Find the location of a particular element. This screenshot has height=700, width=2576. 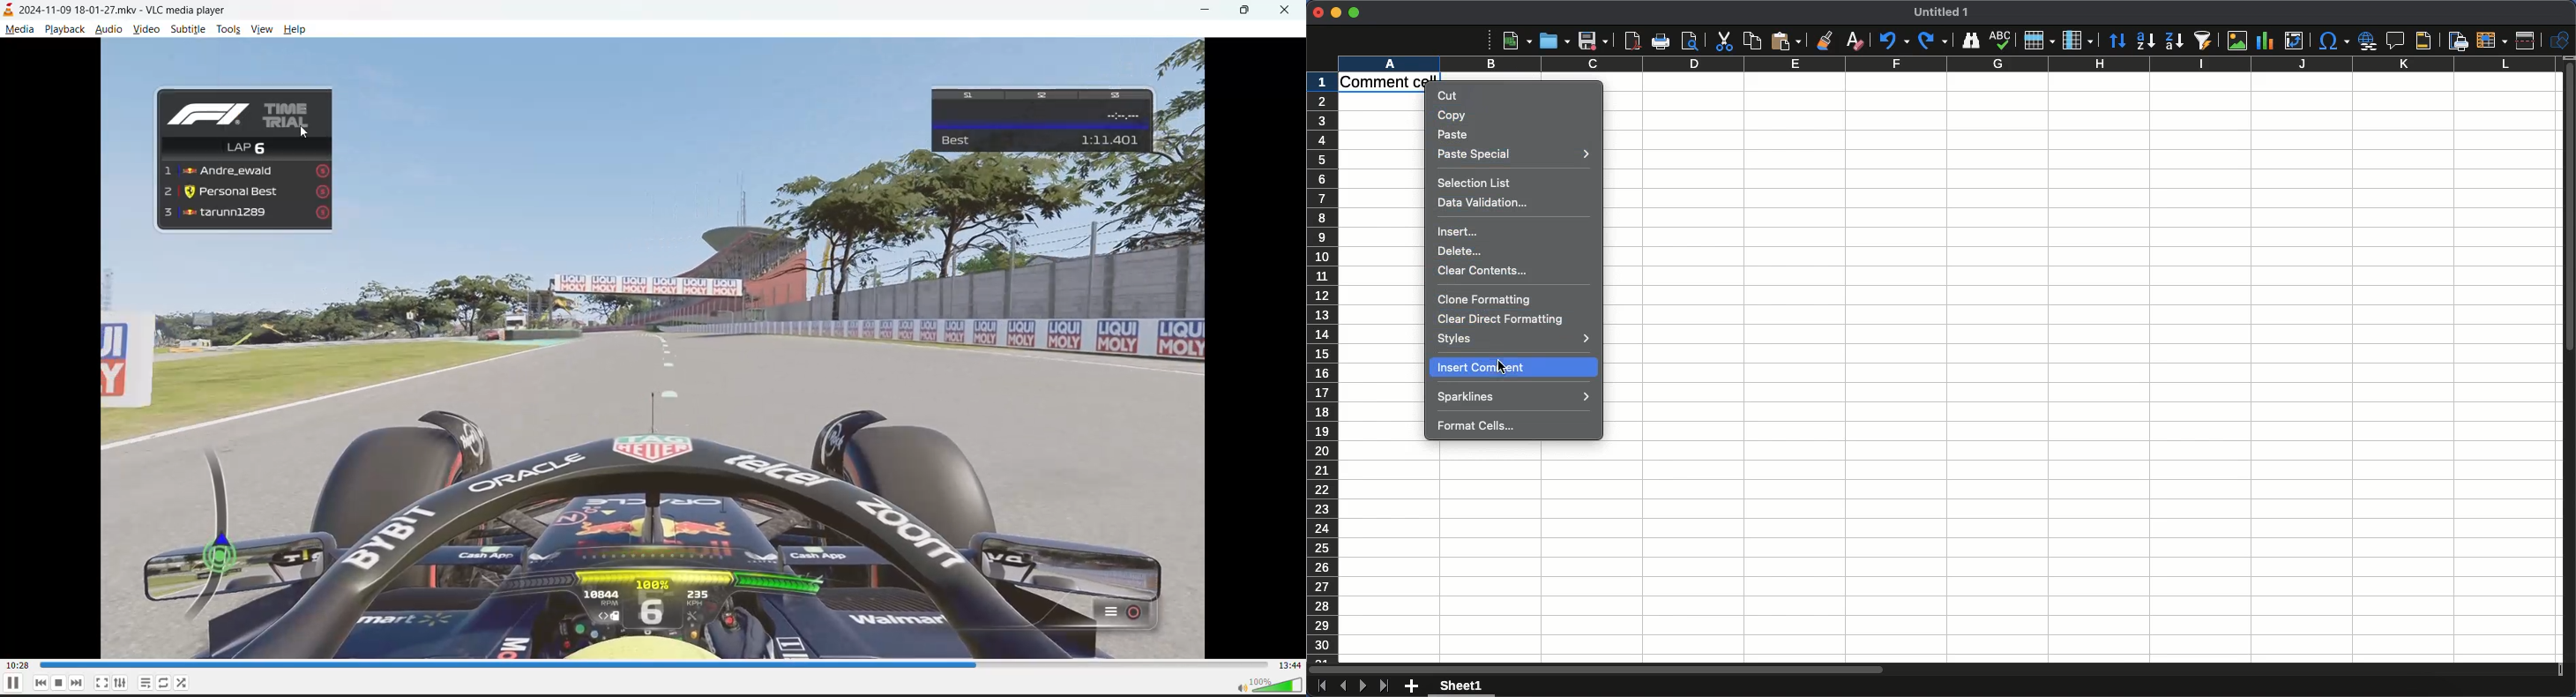

Selection list is located at coordinates (1474, 183).